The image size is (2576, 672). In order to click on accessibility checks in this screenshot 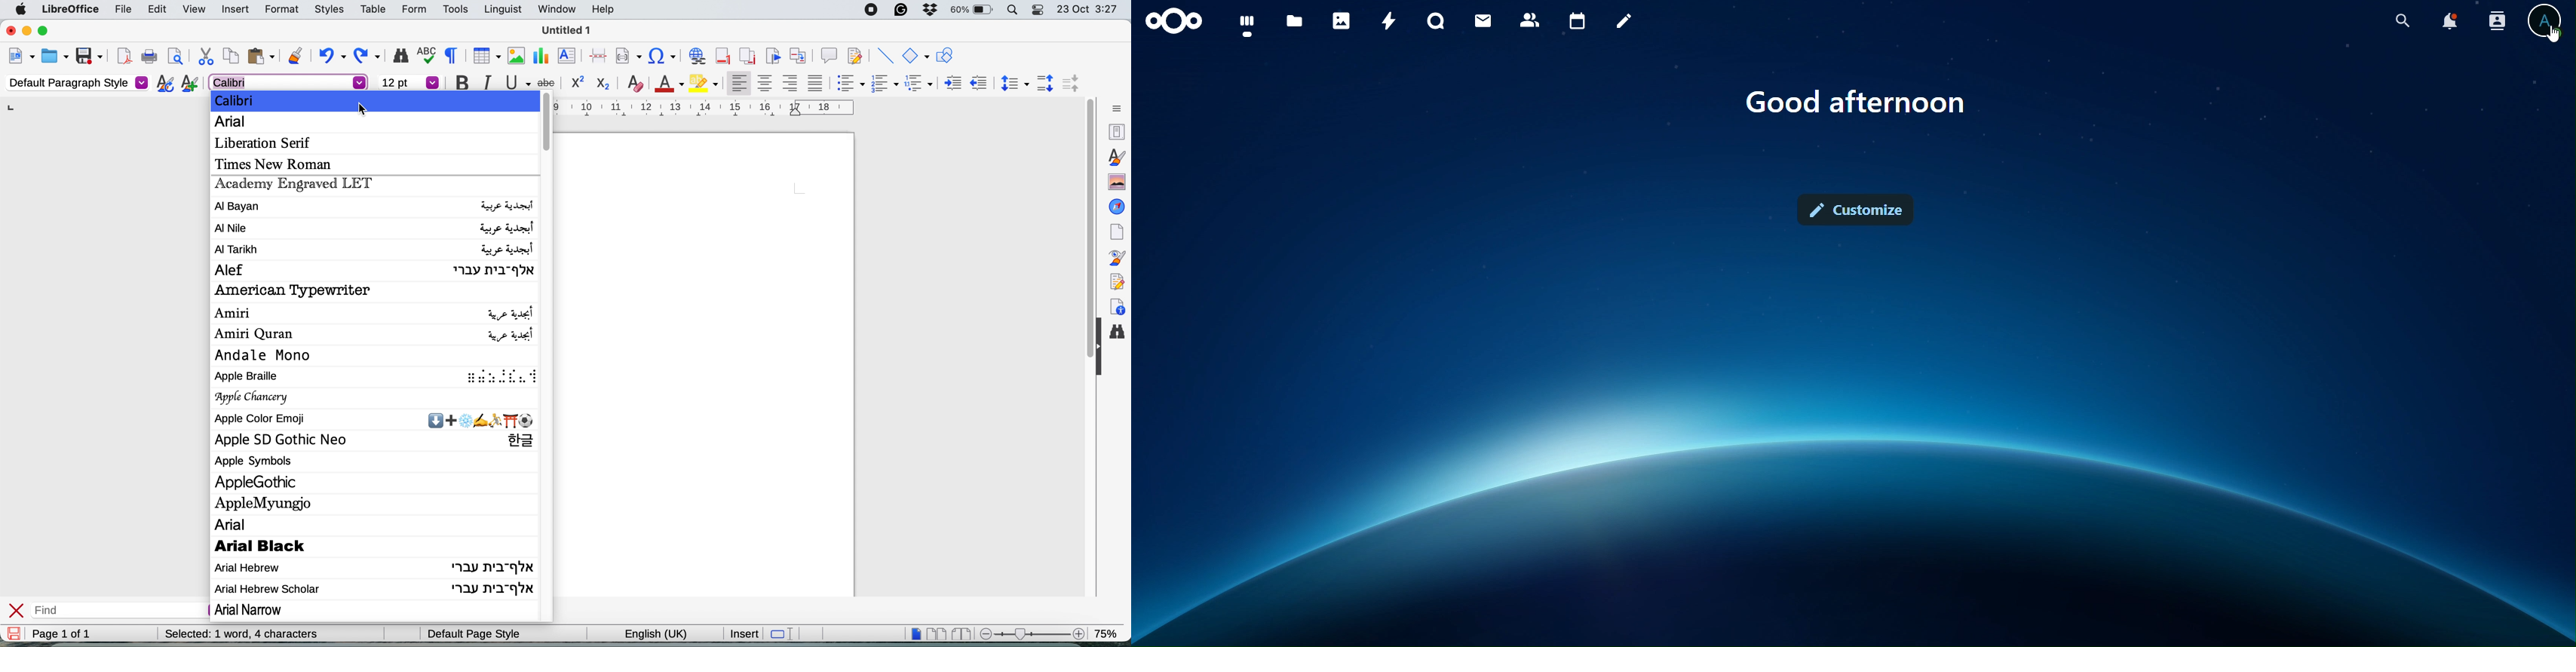, I will do `click(1118, 305)`.